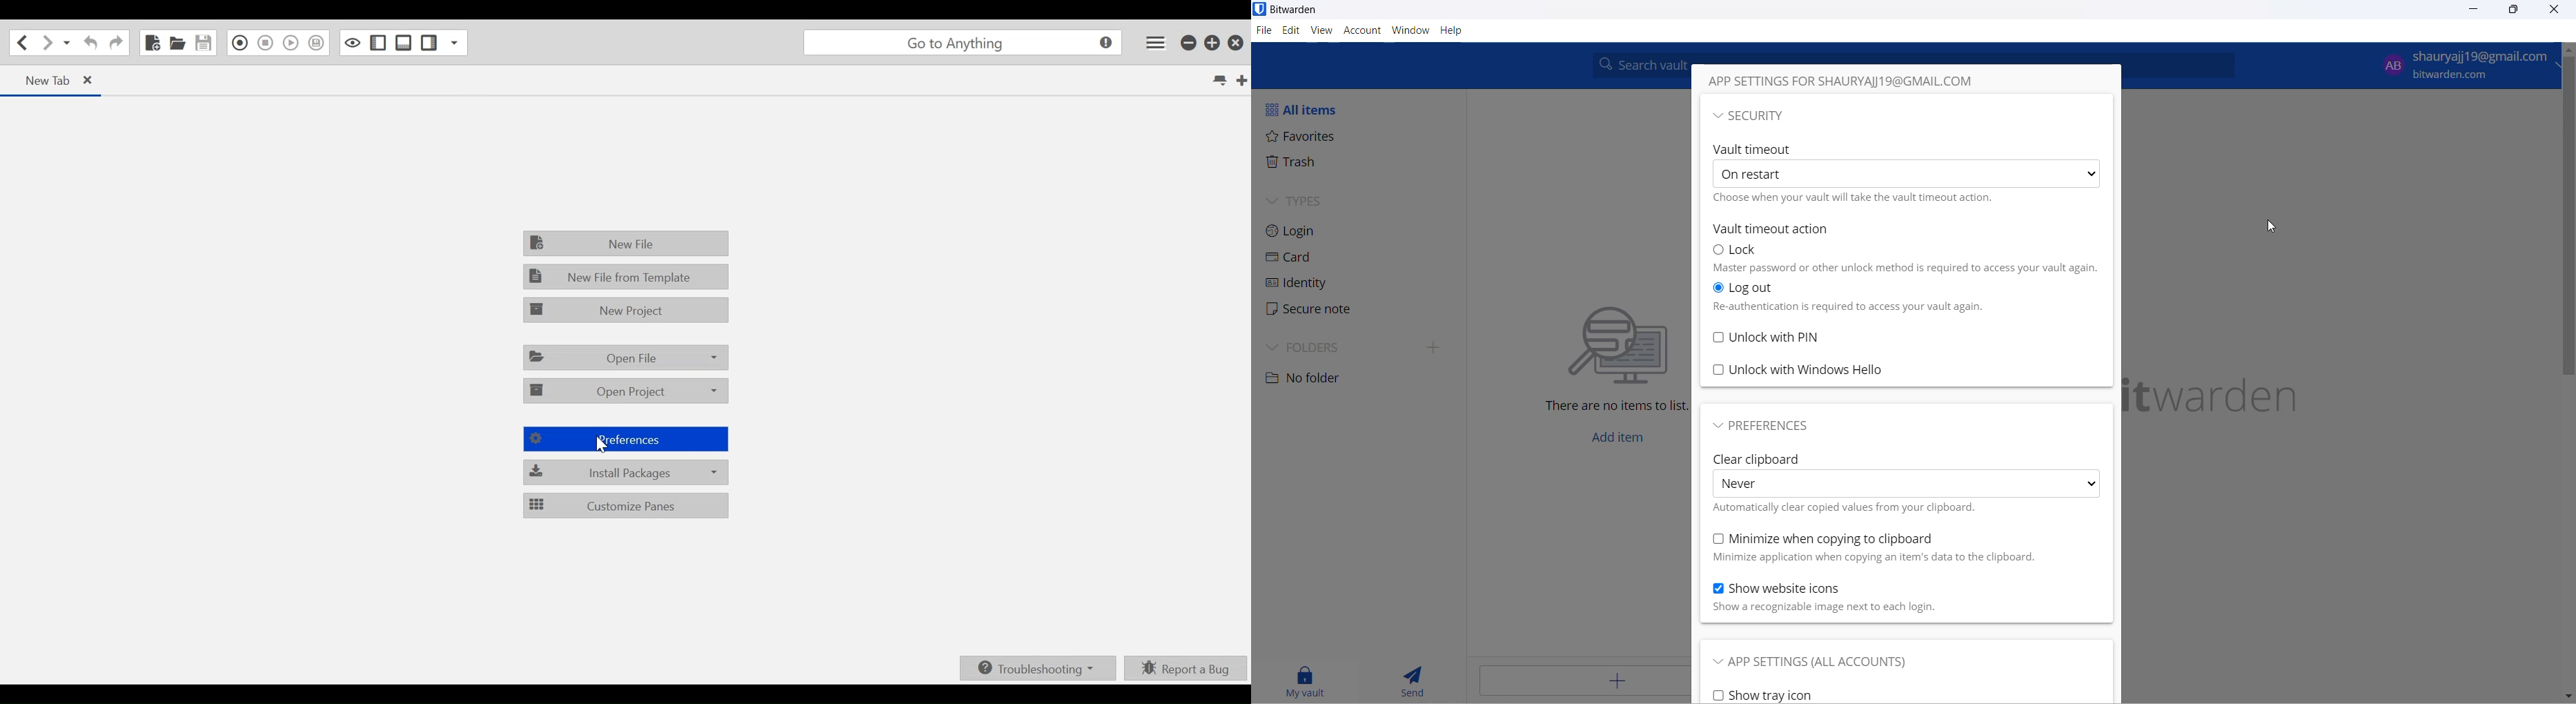 Image resolution: width=2576 pixels, height=728 pixels. What do you see at coordinates (1451, 30) in the screenshot?
I see `Help` at bounding box center [1451, 30].